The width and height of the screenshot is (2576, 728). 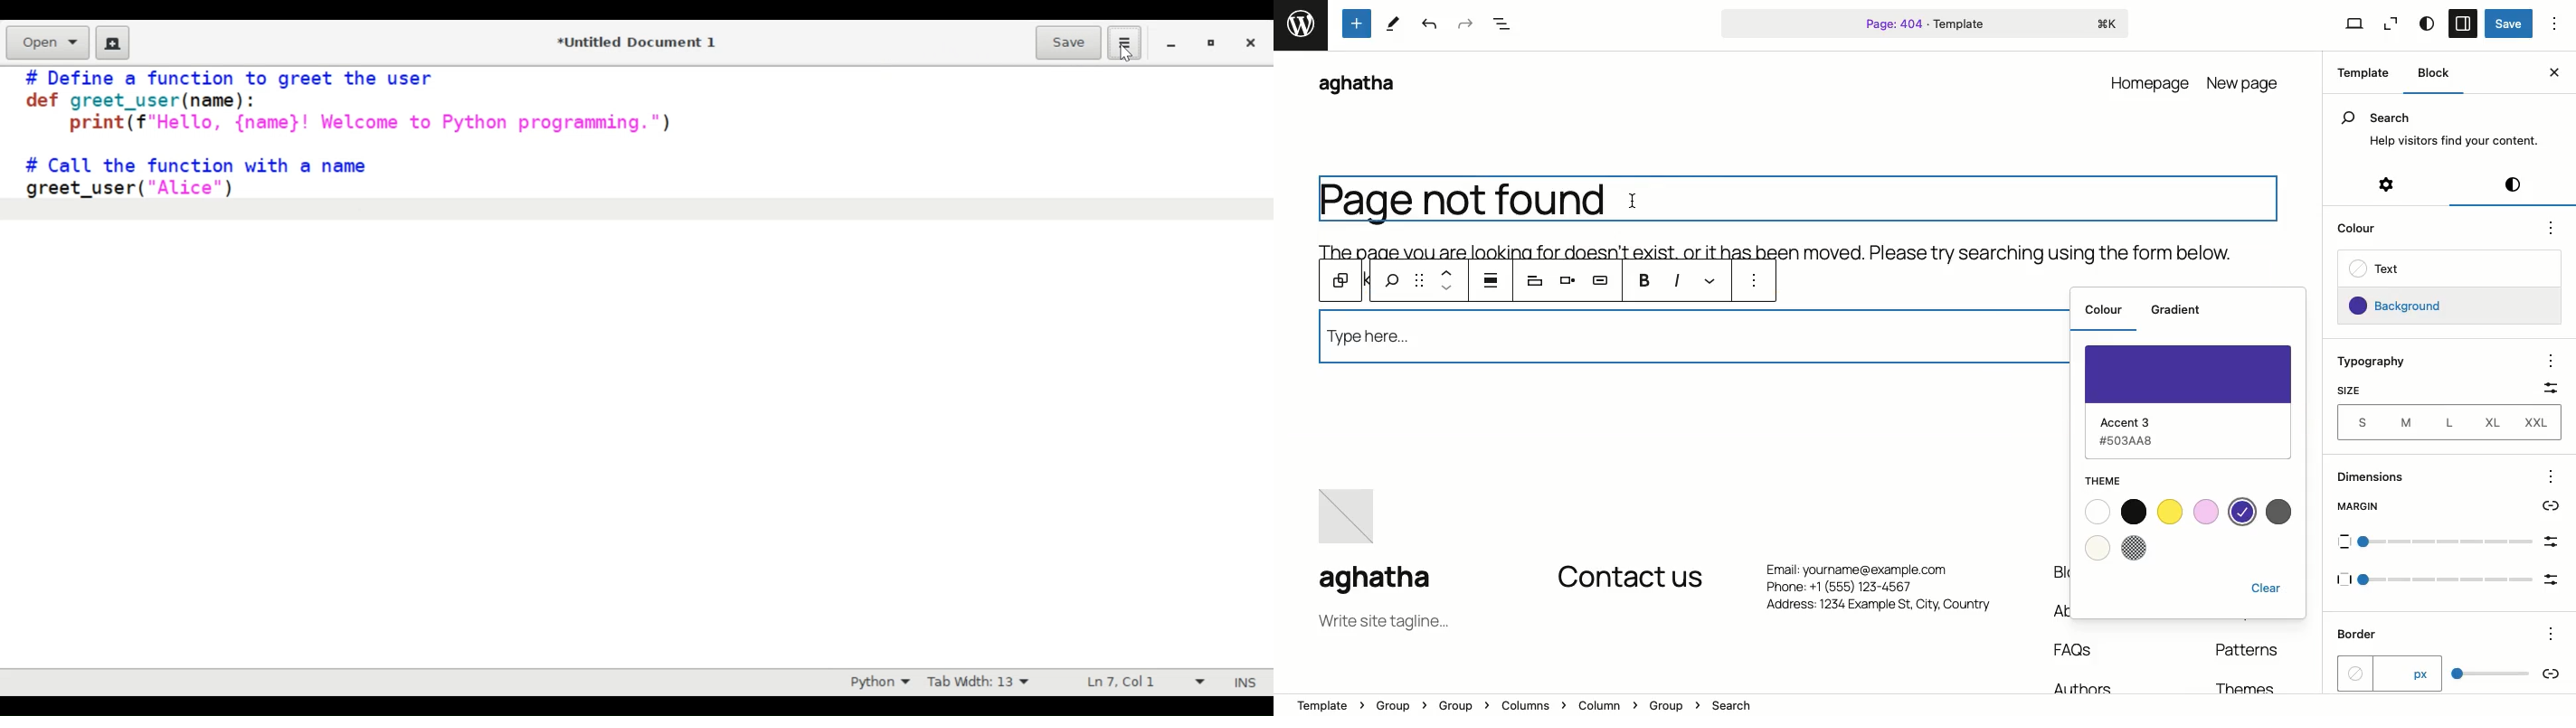 What do you see at coordinates (1126, 52) in the screenshot?
I see `Cursor` at bounding box center [1126, 52].